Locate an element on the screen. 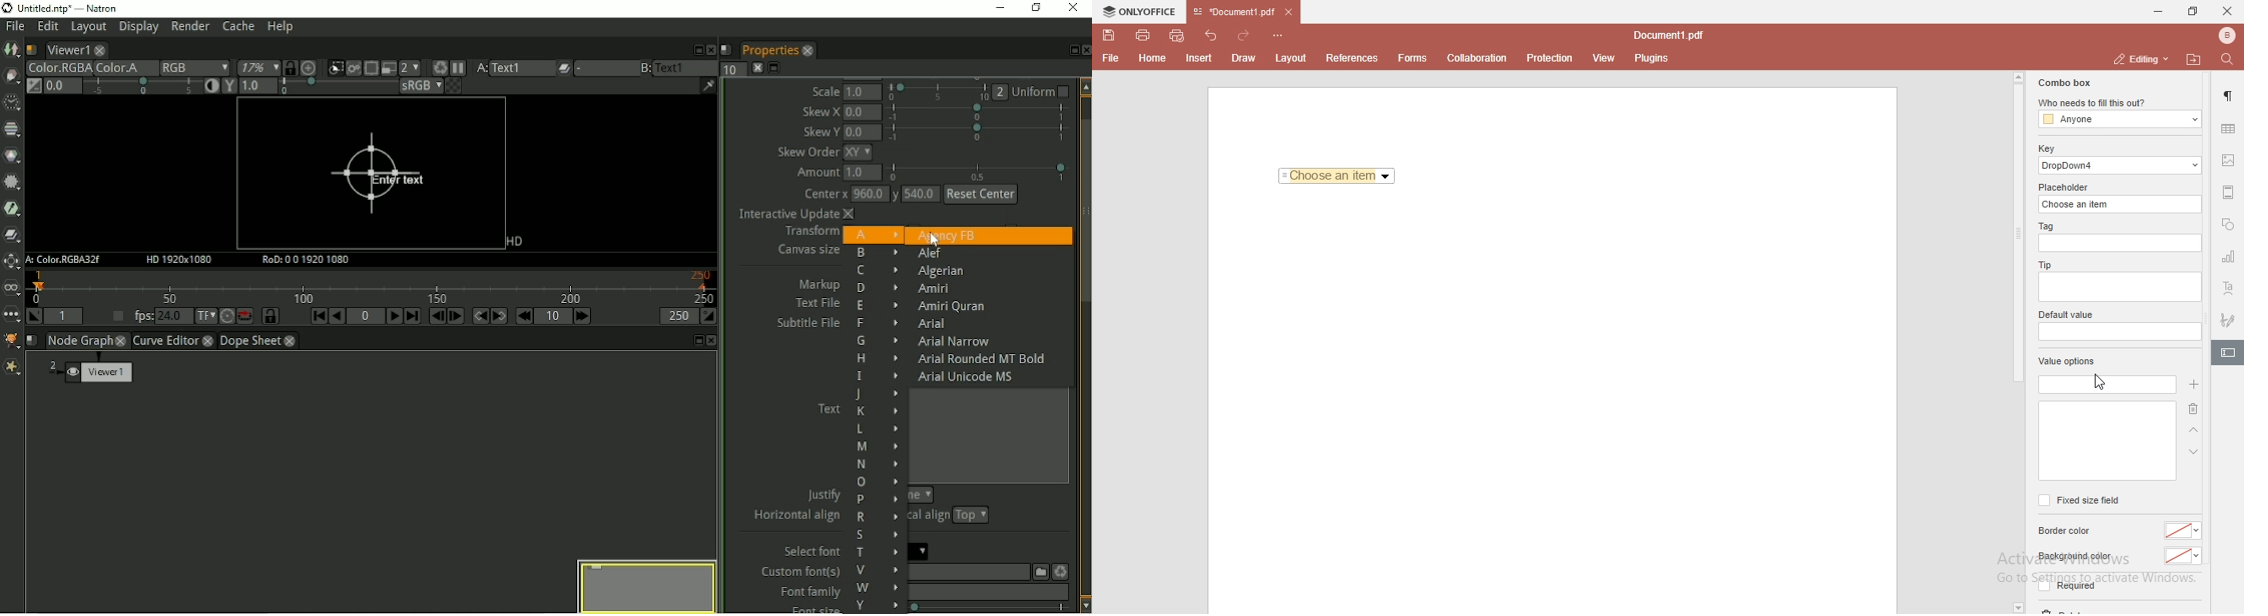  highlighted is located at coordinates (2227, 354).